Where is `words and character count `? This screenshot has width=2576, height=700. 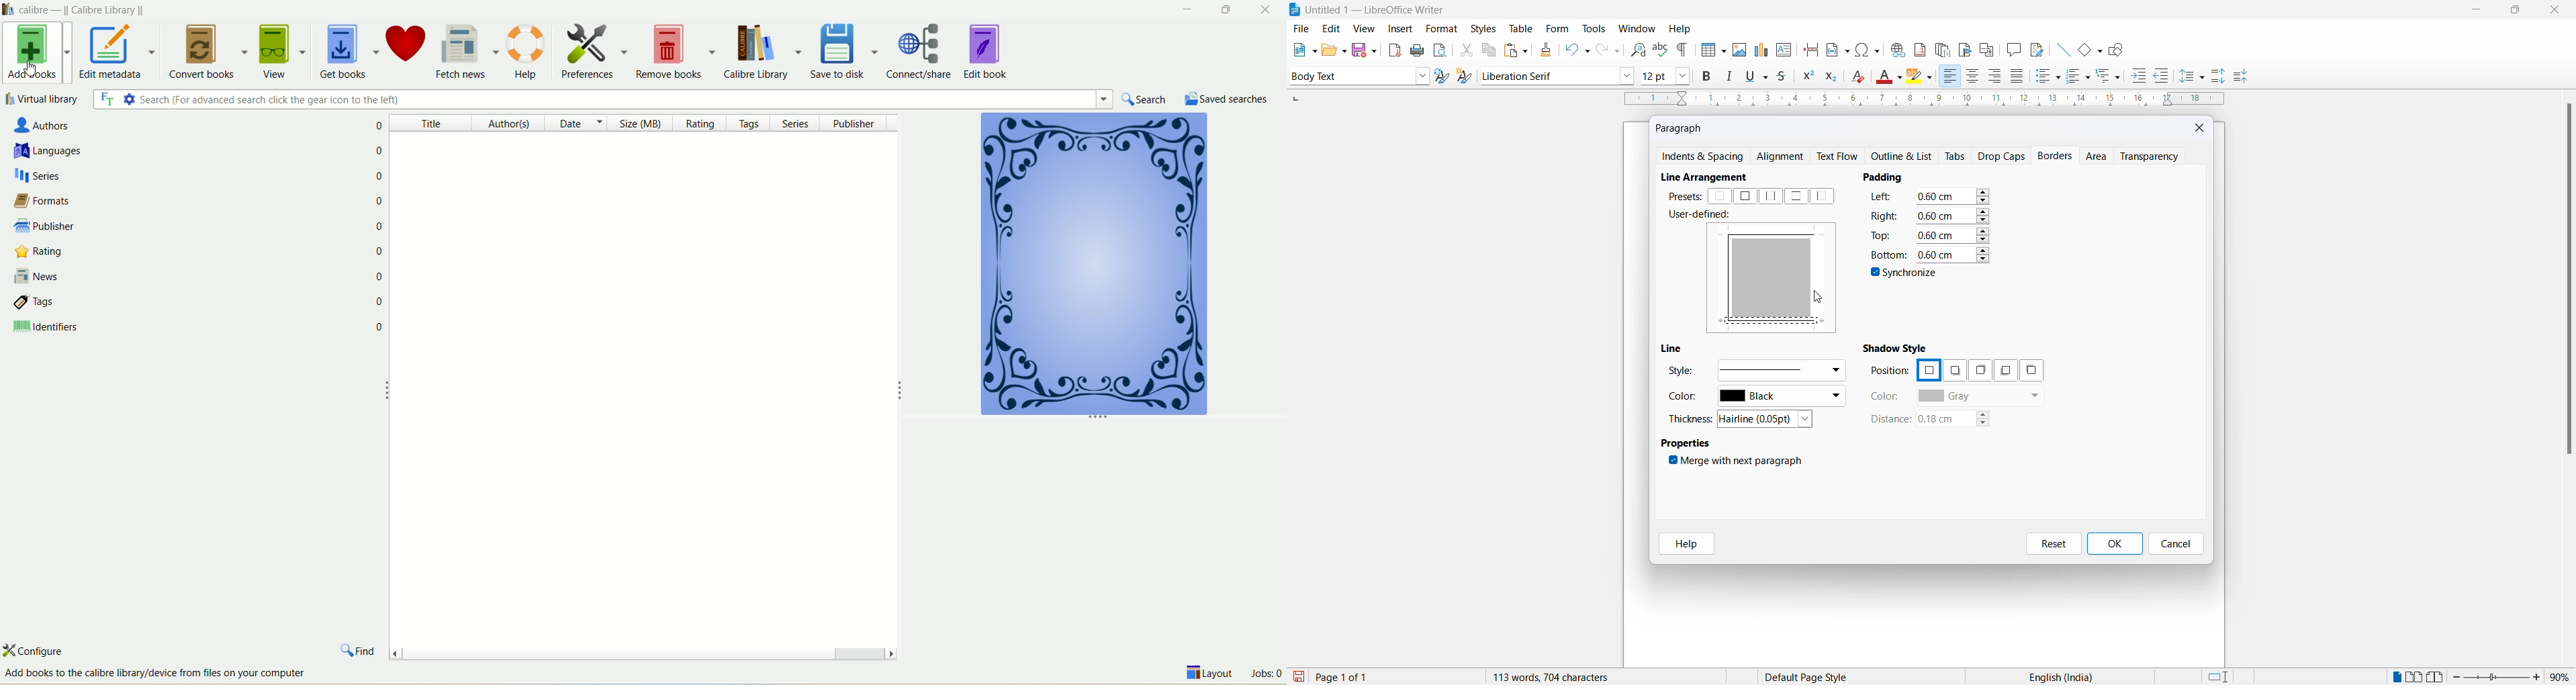 words and character count  is located at coordinates (1564, 677).